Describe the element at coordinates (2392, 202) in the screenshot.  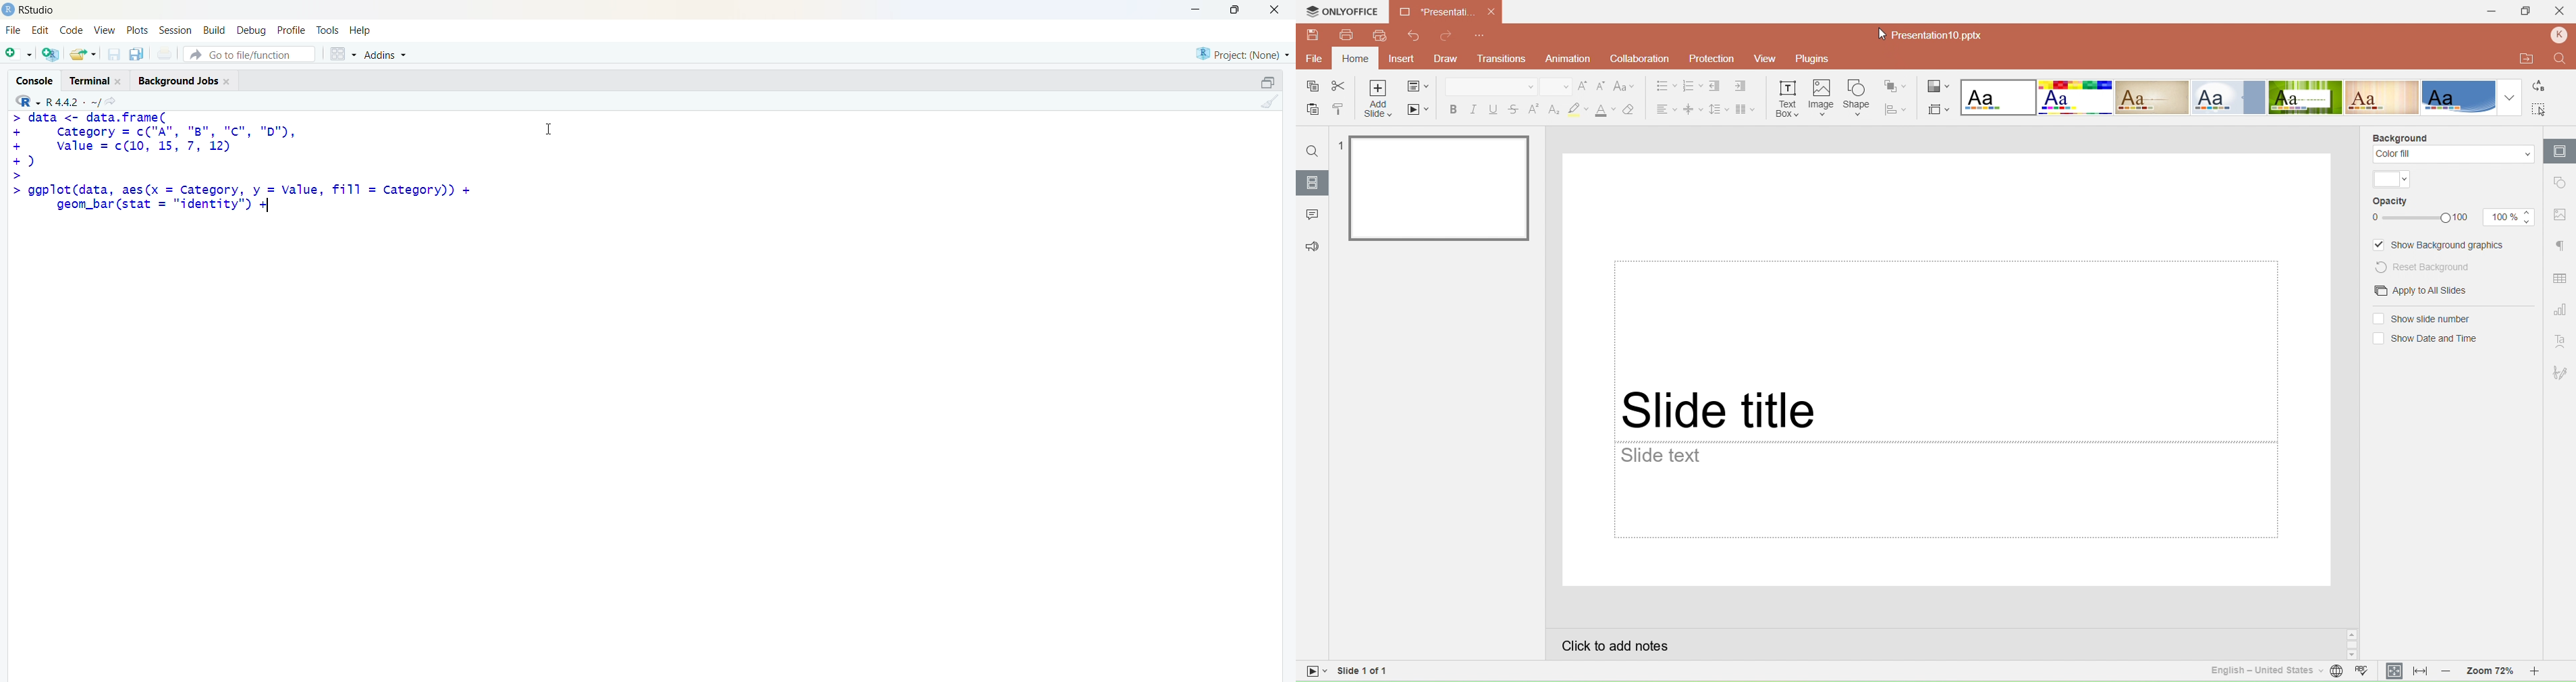
I see `Opacity` at that location.